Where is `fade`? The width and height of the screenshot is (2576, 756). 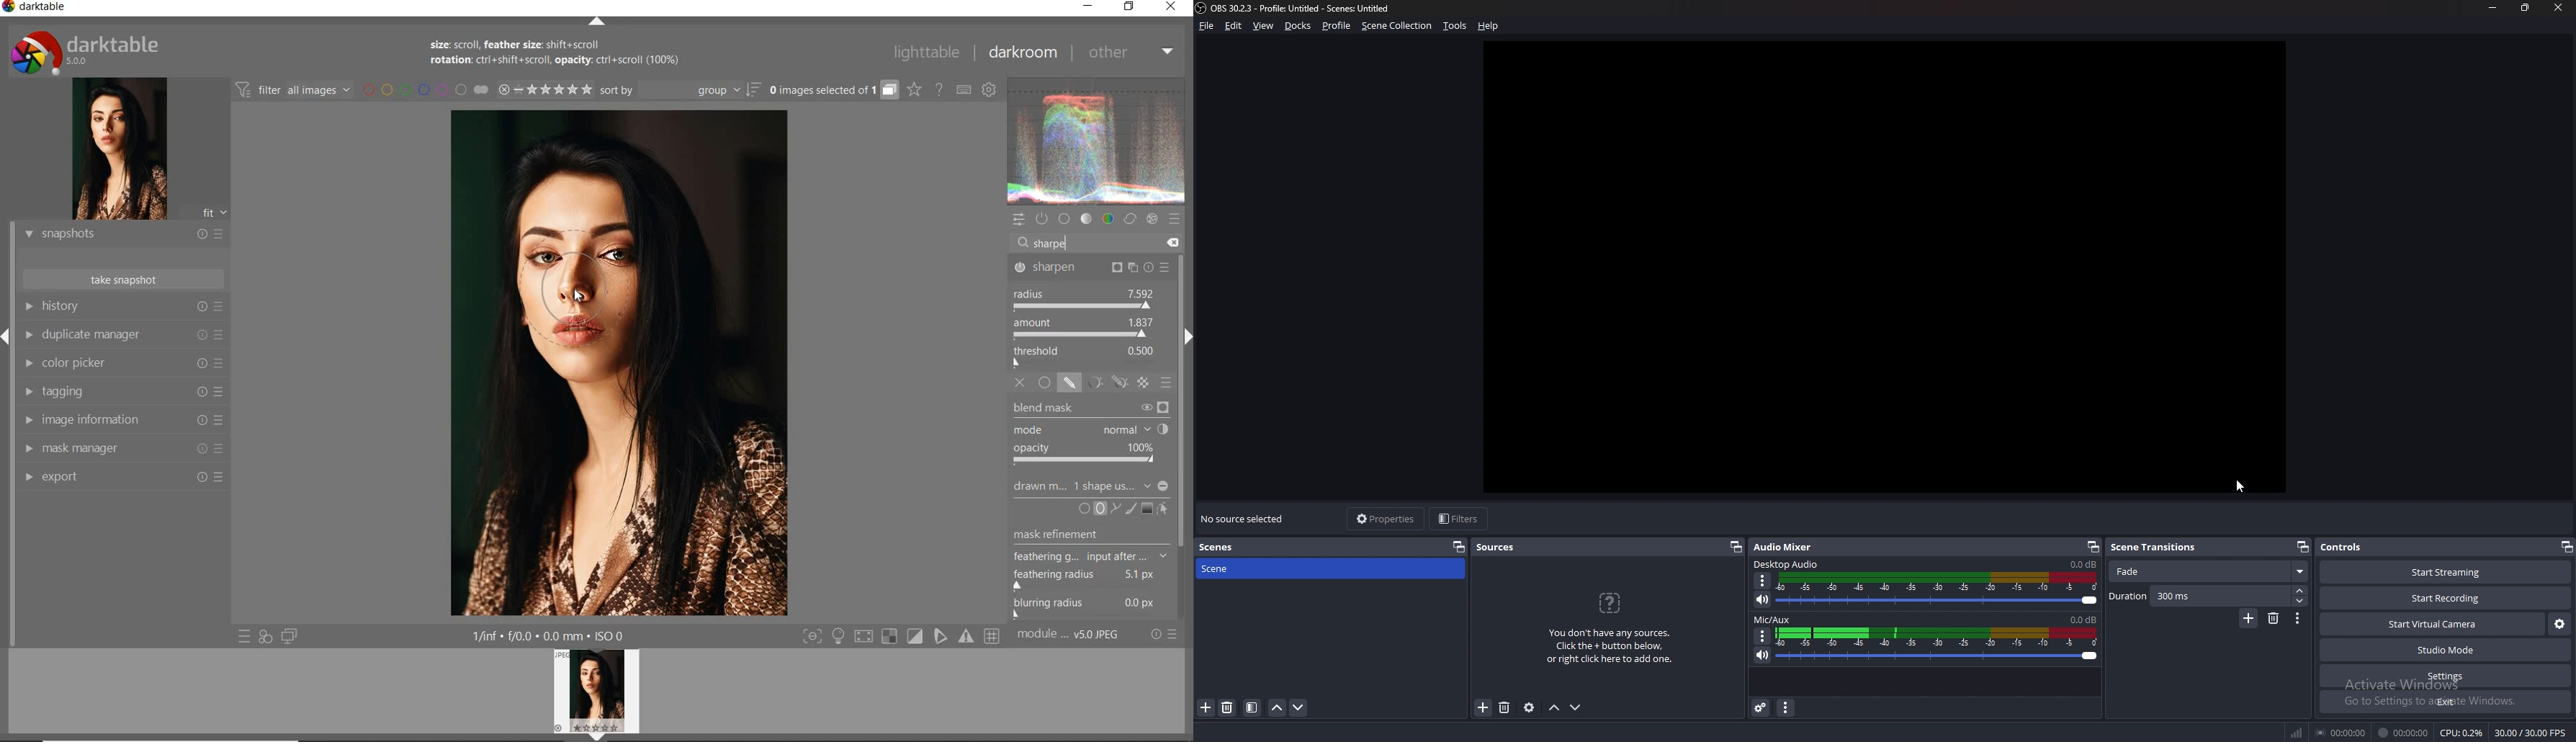
fade is located at coordinates (2207, 572).